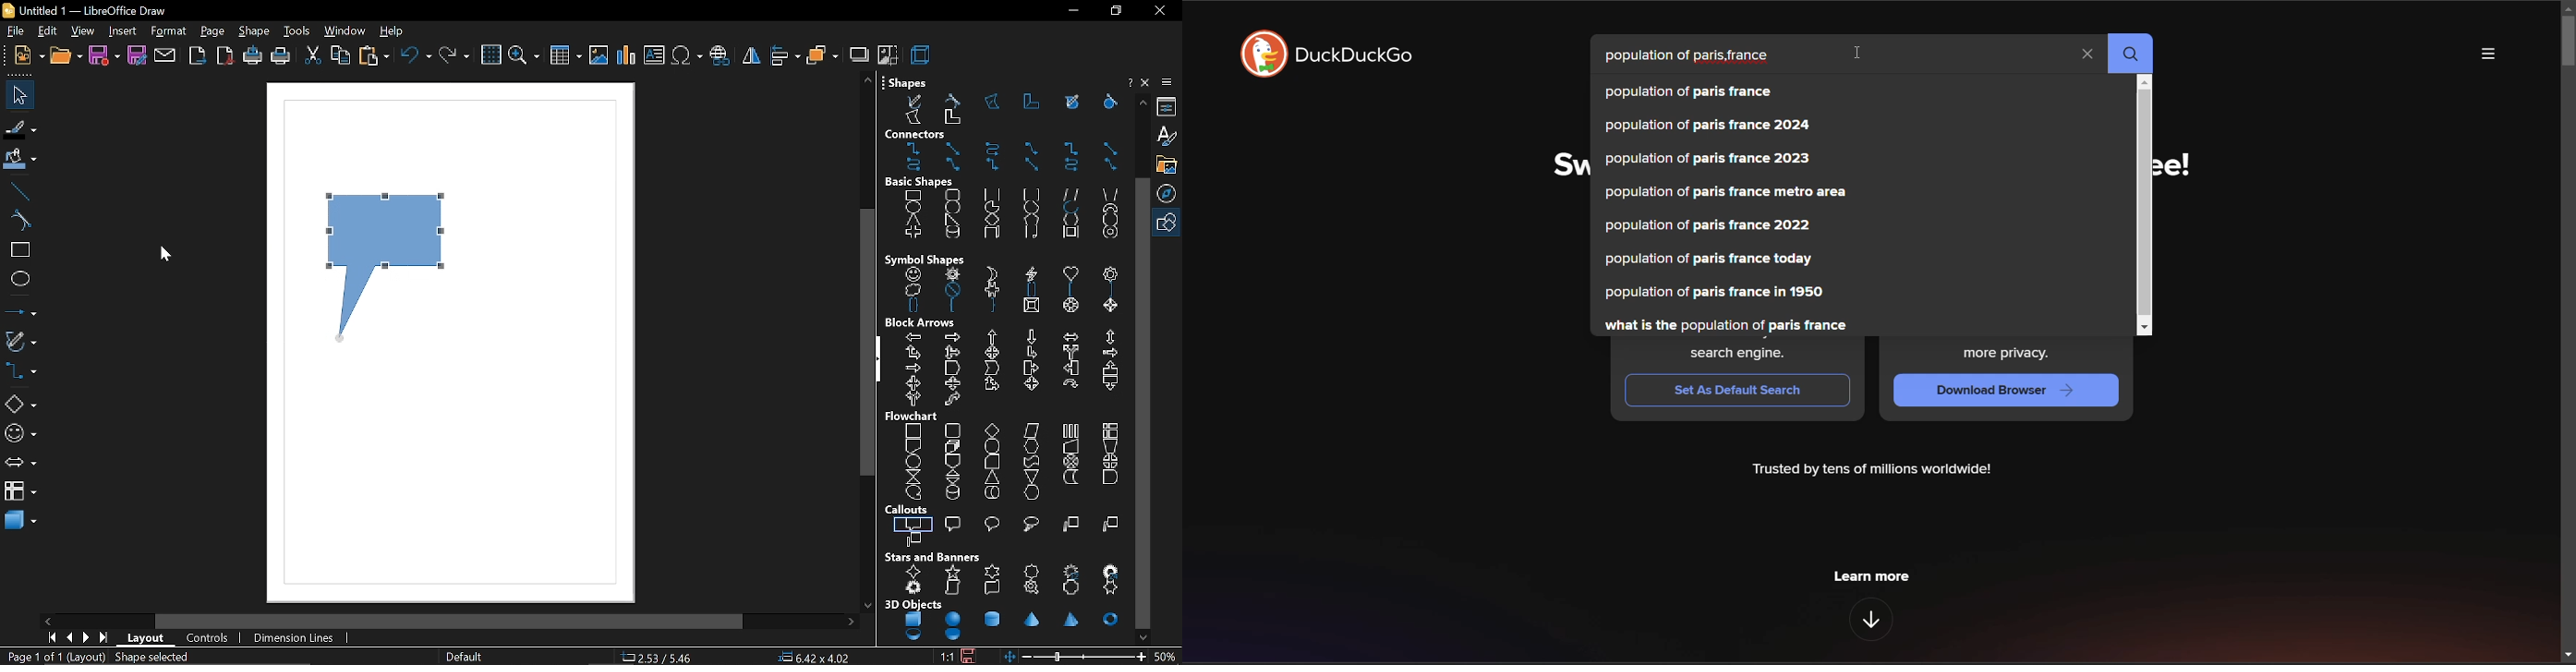 This screenshot has height=672, width=2576. What do you see at coordinates (991, 572) in the screenshot?
I see `6 point star` at bounding box center [991, 572].